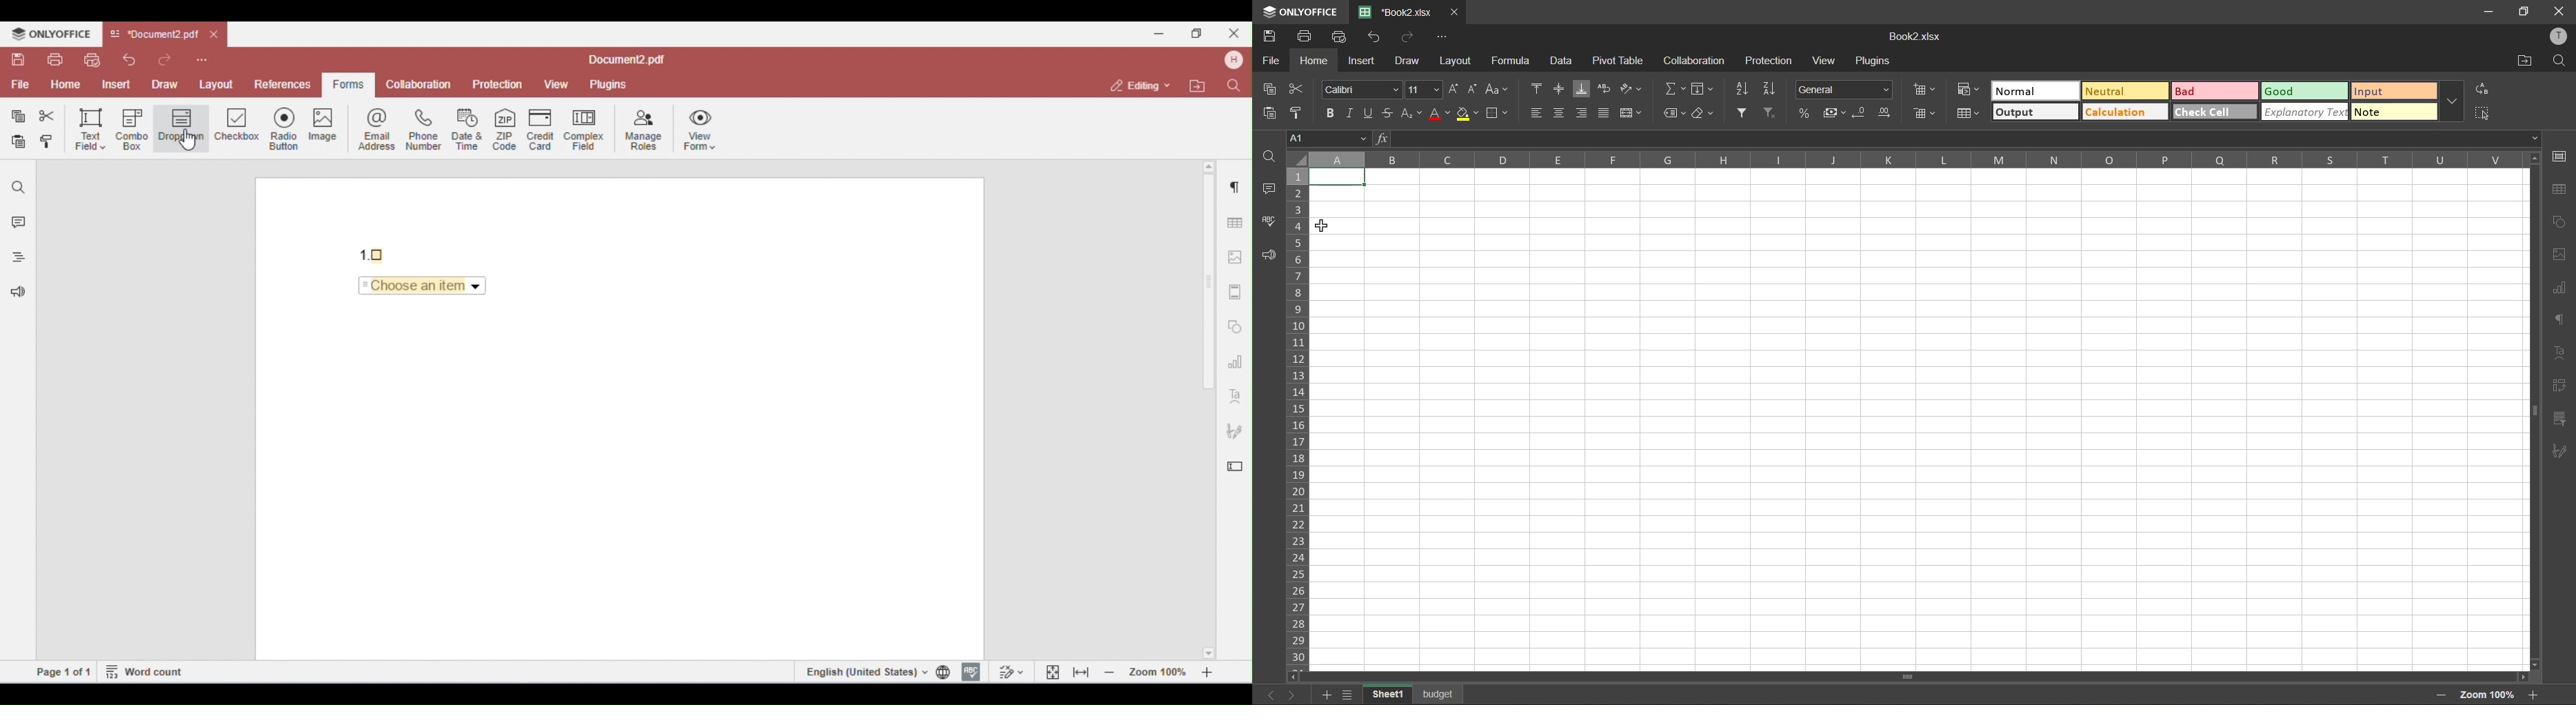 The width and height of the screenshot is (2576, 728). Describe the element at coordinates (1583, 115) in the screenshot. I see `align right` at that location.